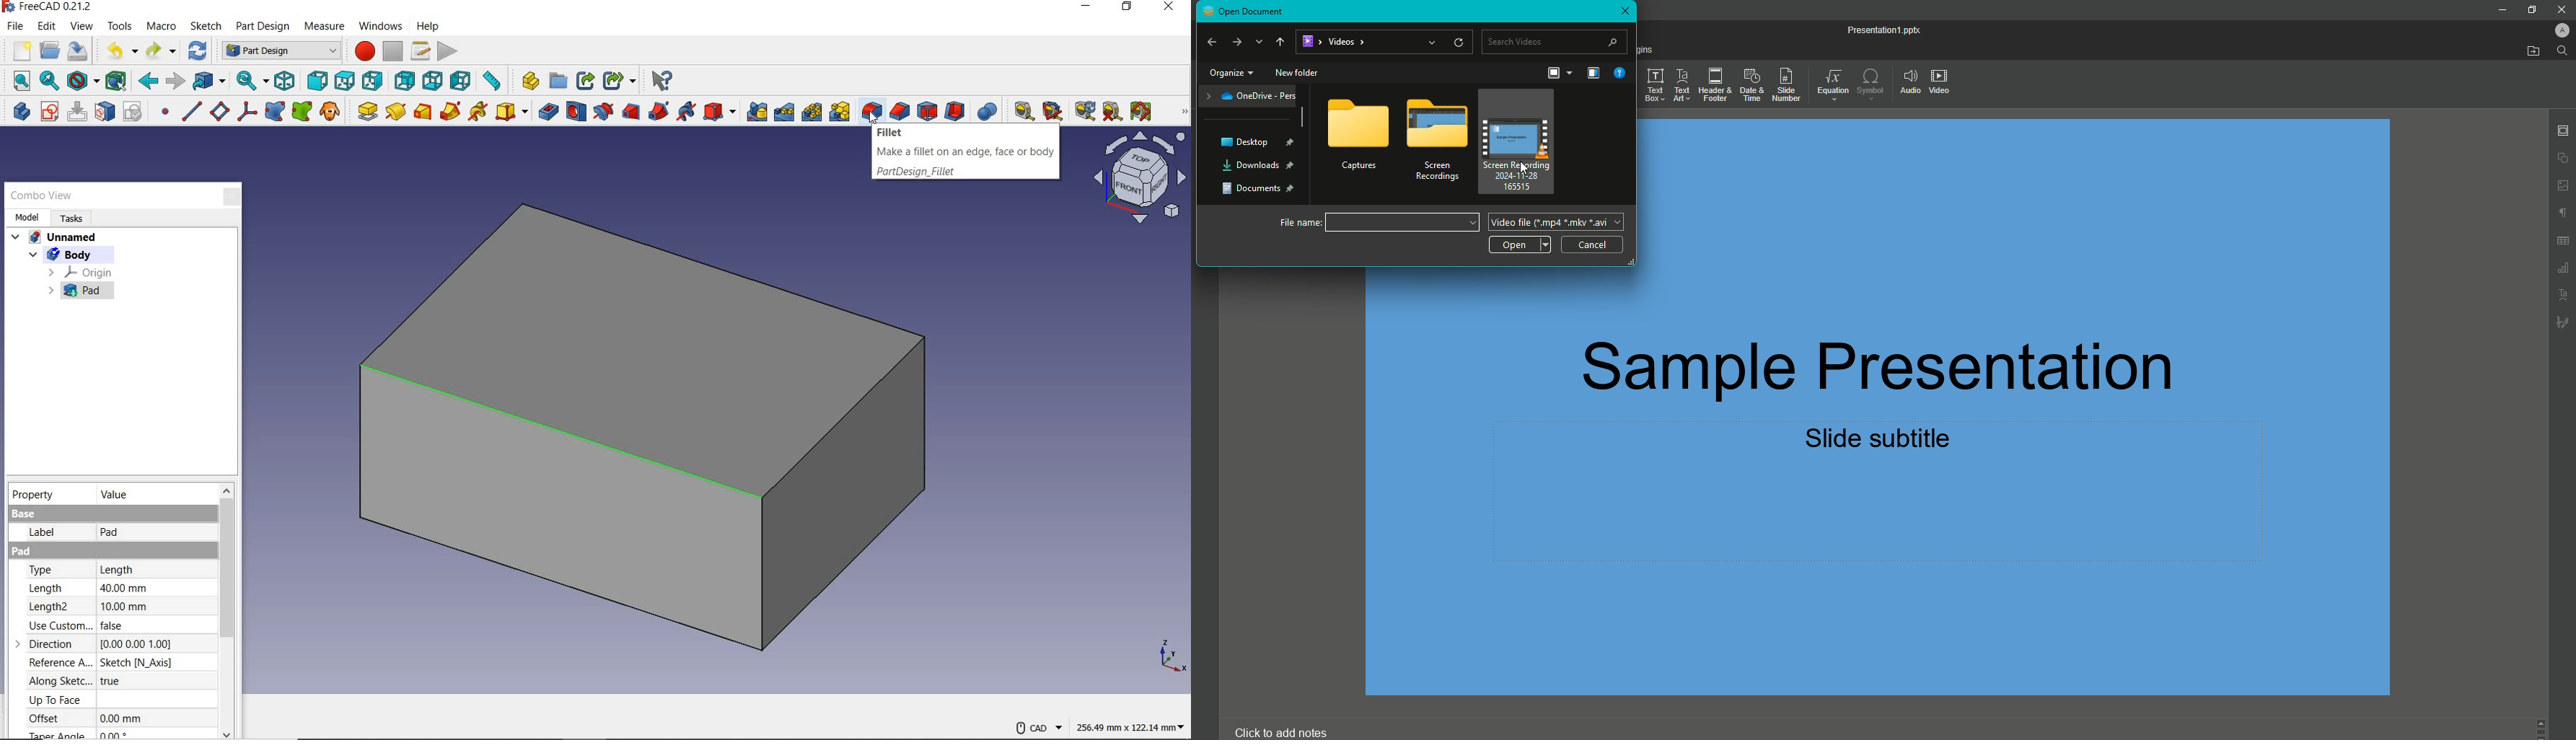 The width and height of the screenshot is (2576, 756). What do you see at coordinates (209, 82) in the screenshot?
I see `go to linked object` at bounding box center [209, 82].